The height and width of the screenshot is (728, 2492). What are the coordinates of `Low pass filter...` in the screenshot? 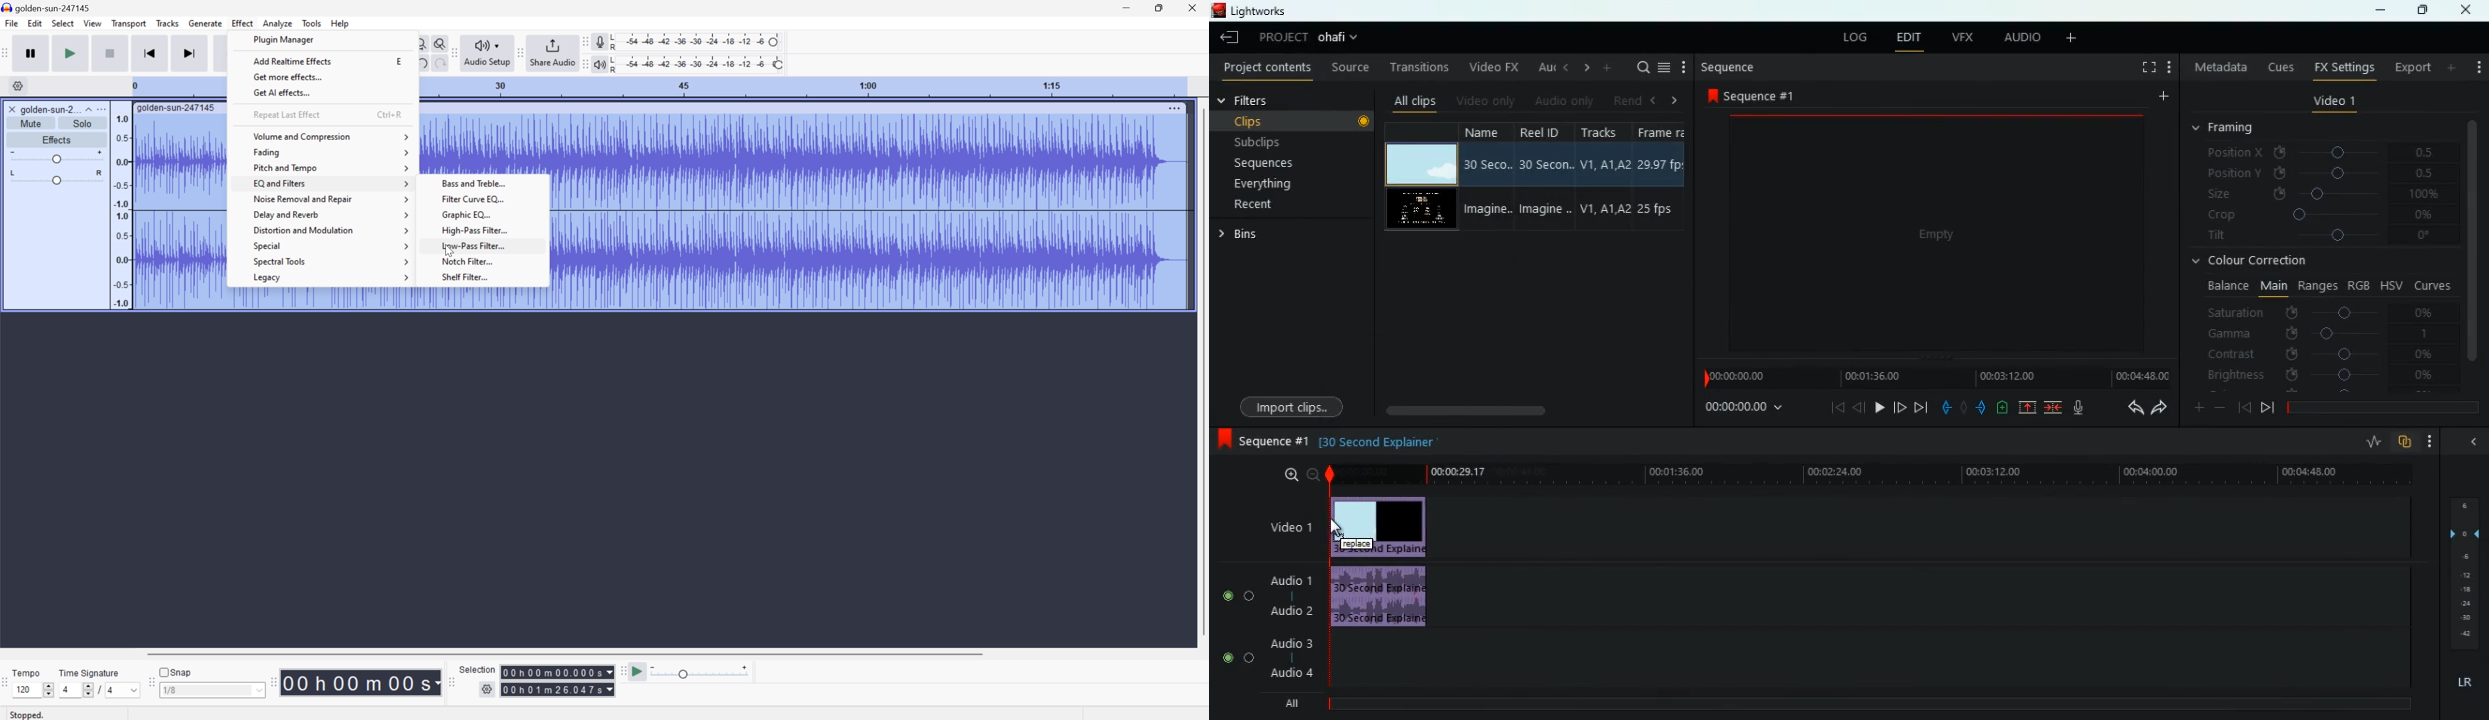 It's located at (491, 245).